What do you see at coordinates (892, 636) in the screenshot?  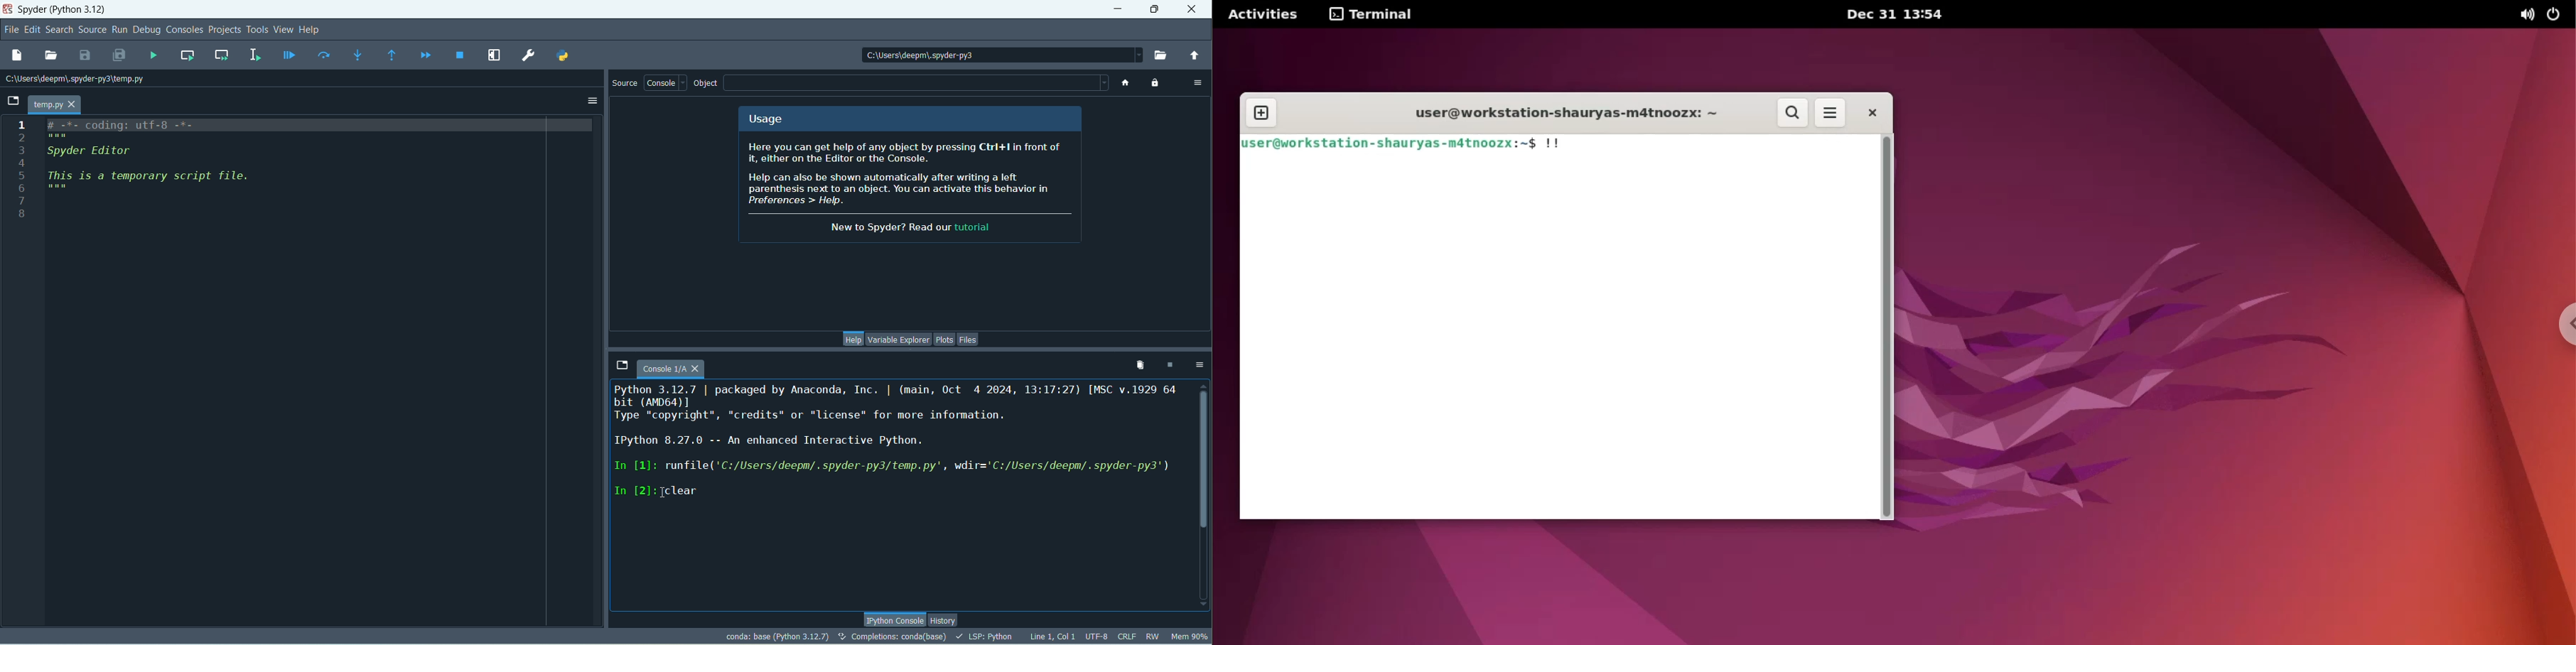 I see `completion:conda` at bounding box center [892, 636].